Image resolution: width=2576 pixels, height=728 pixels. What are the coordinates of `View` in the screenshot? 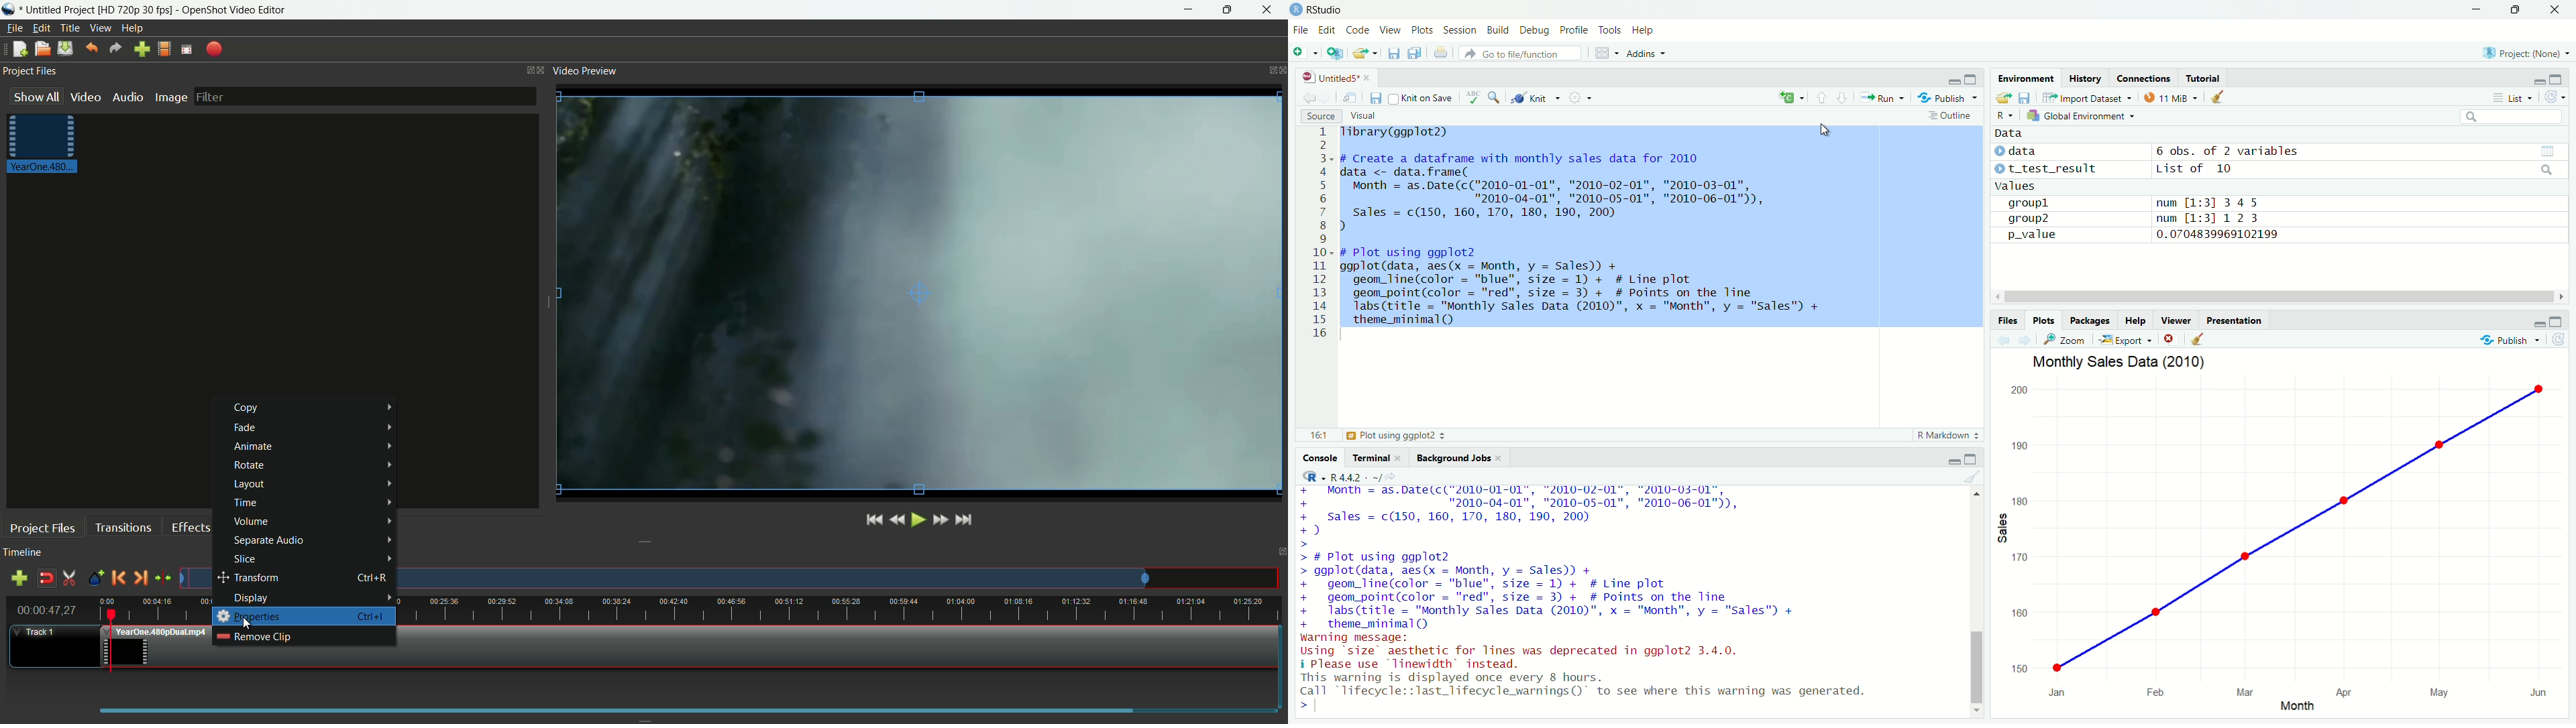 It's located at (1390, 28).